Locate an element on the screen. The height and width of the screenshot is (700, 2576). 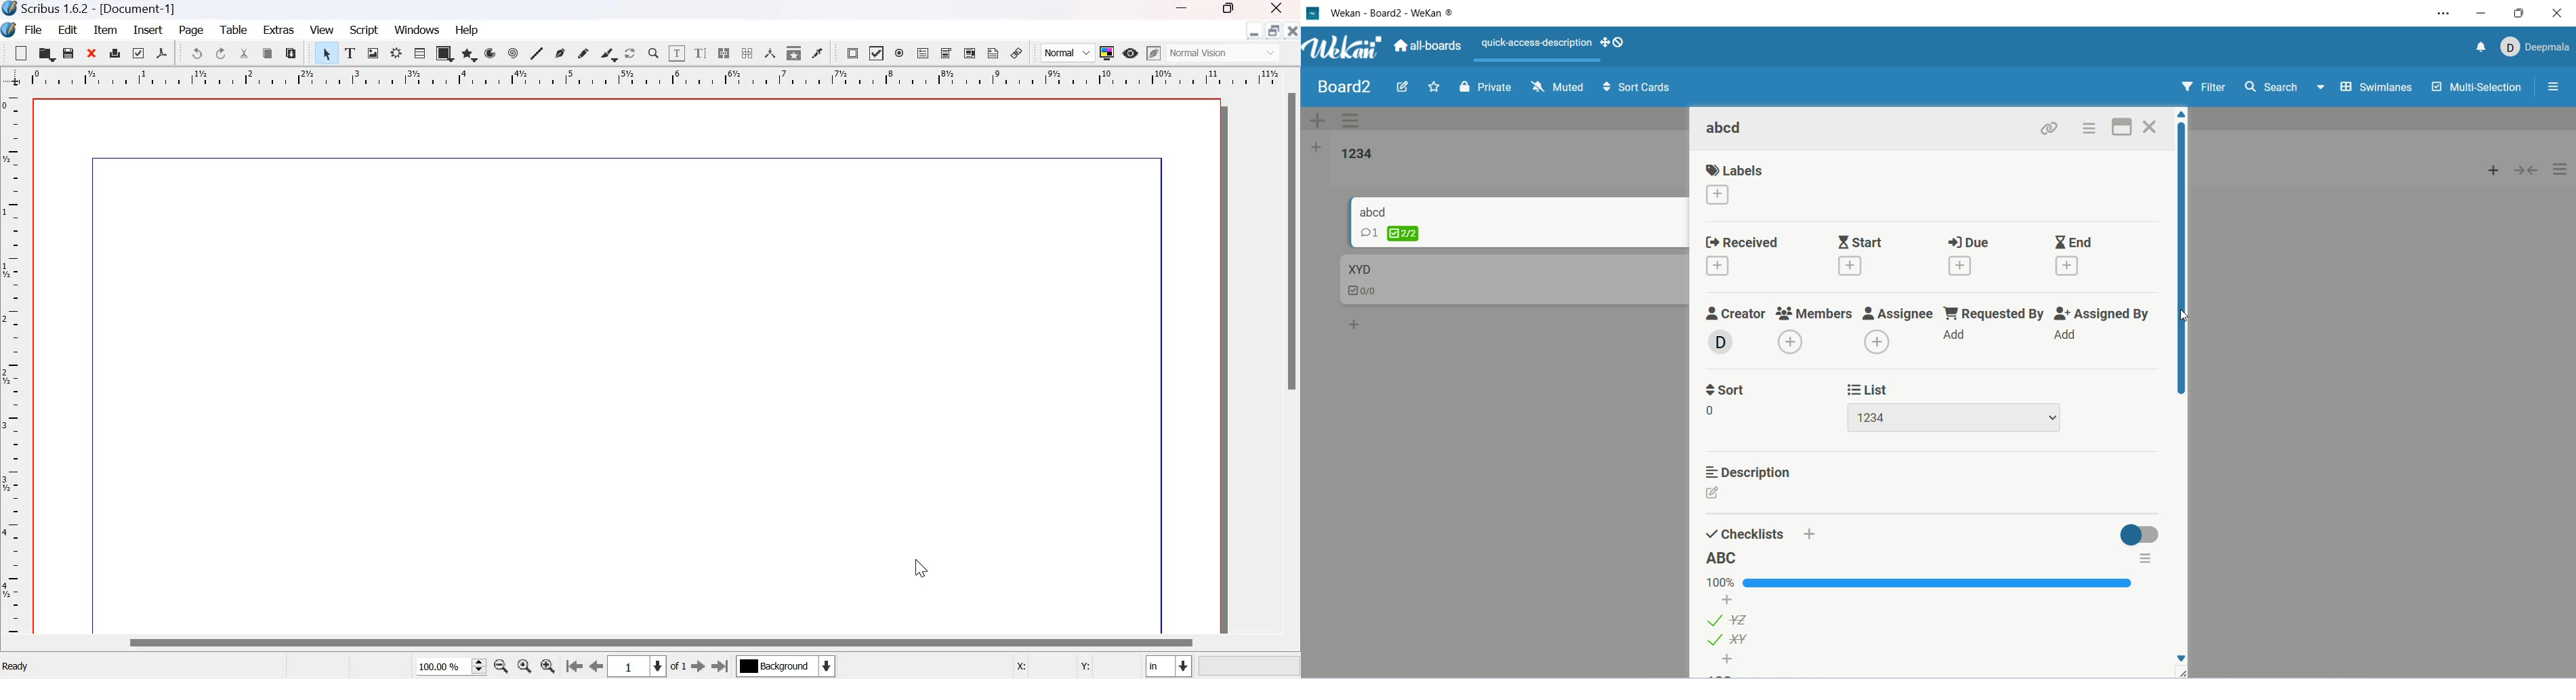
edit in preview mode is located at coordinates (1154, 54).